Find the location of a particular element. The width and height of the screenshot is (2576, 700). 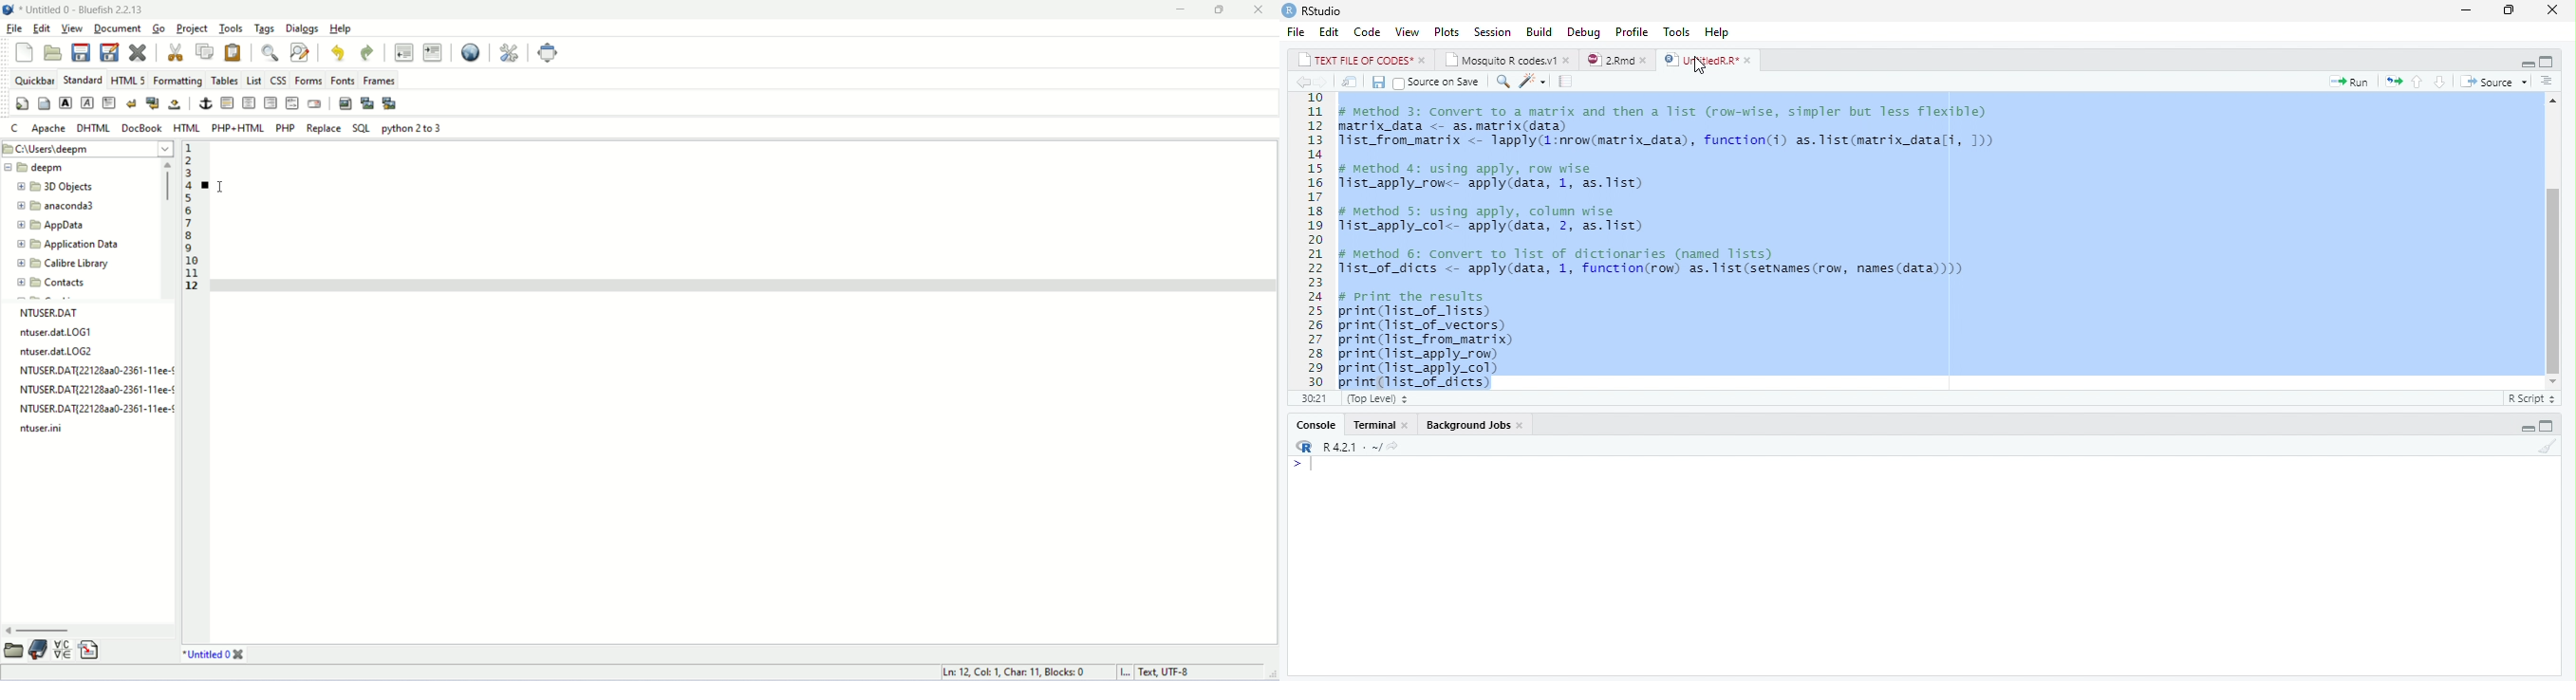

Maximize is located at coordinates (2510, 10).